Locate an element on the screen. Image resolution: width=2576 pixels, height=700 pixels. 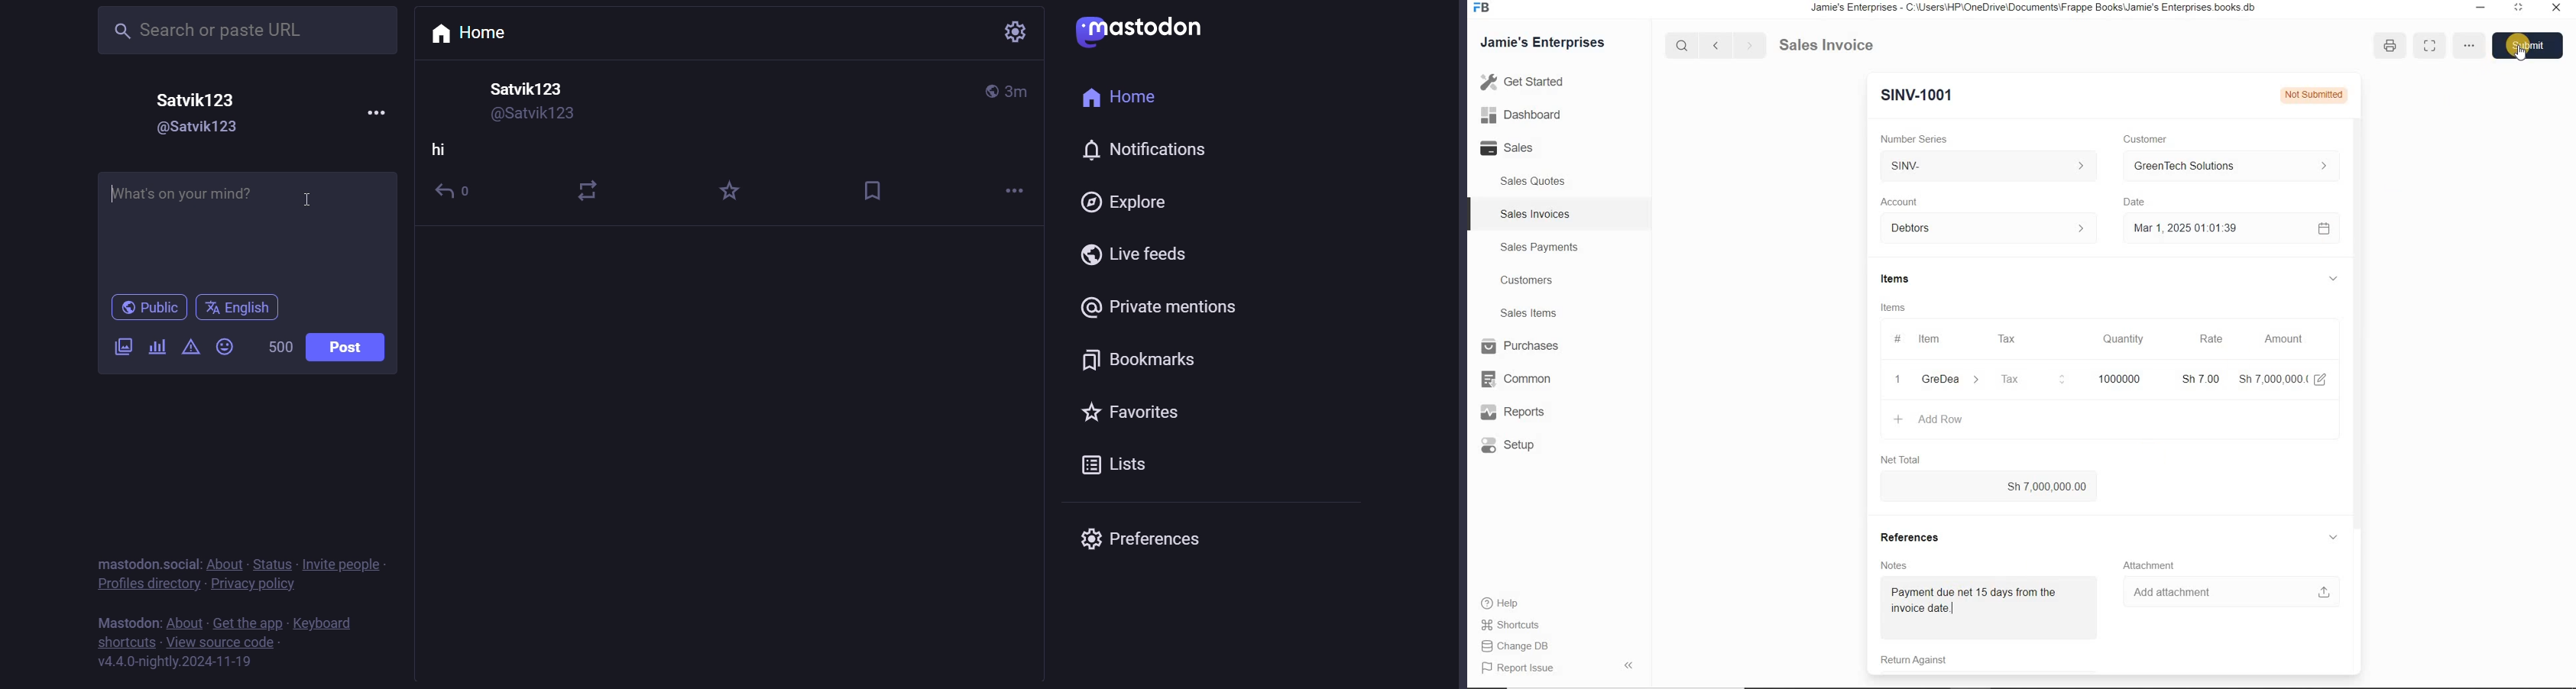
submit is located at coordinates (2530, 45).